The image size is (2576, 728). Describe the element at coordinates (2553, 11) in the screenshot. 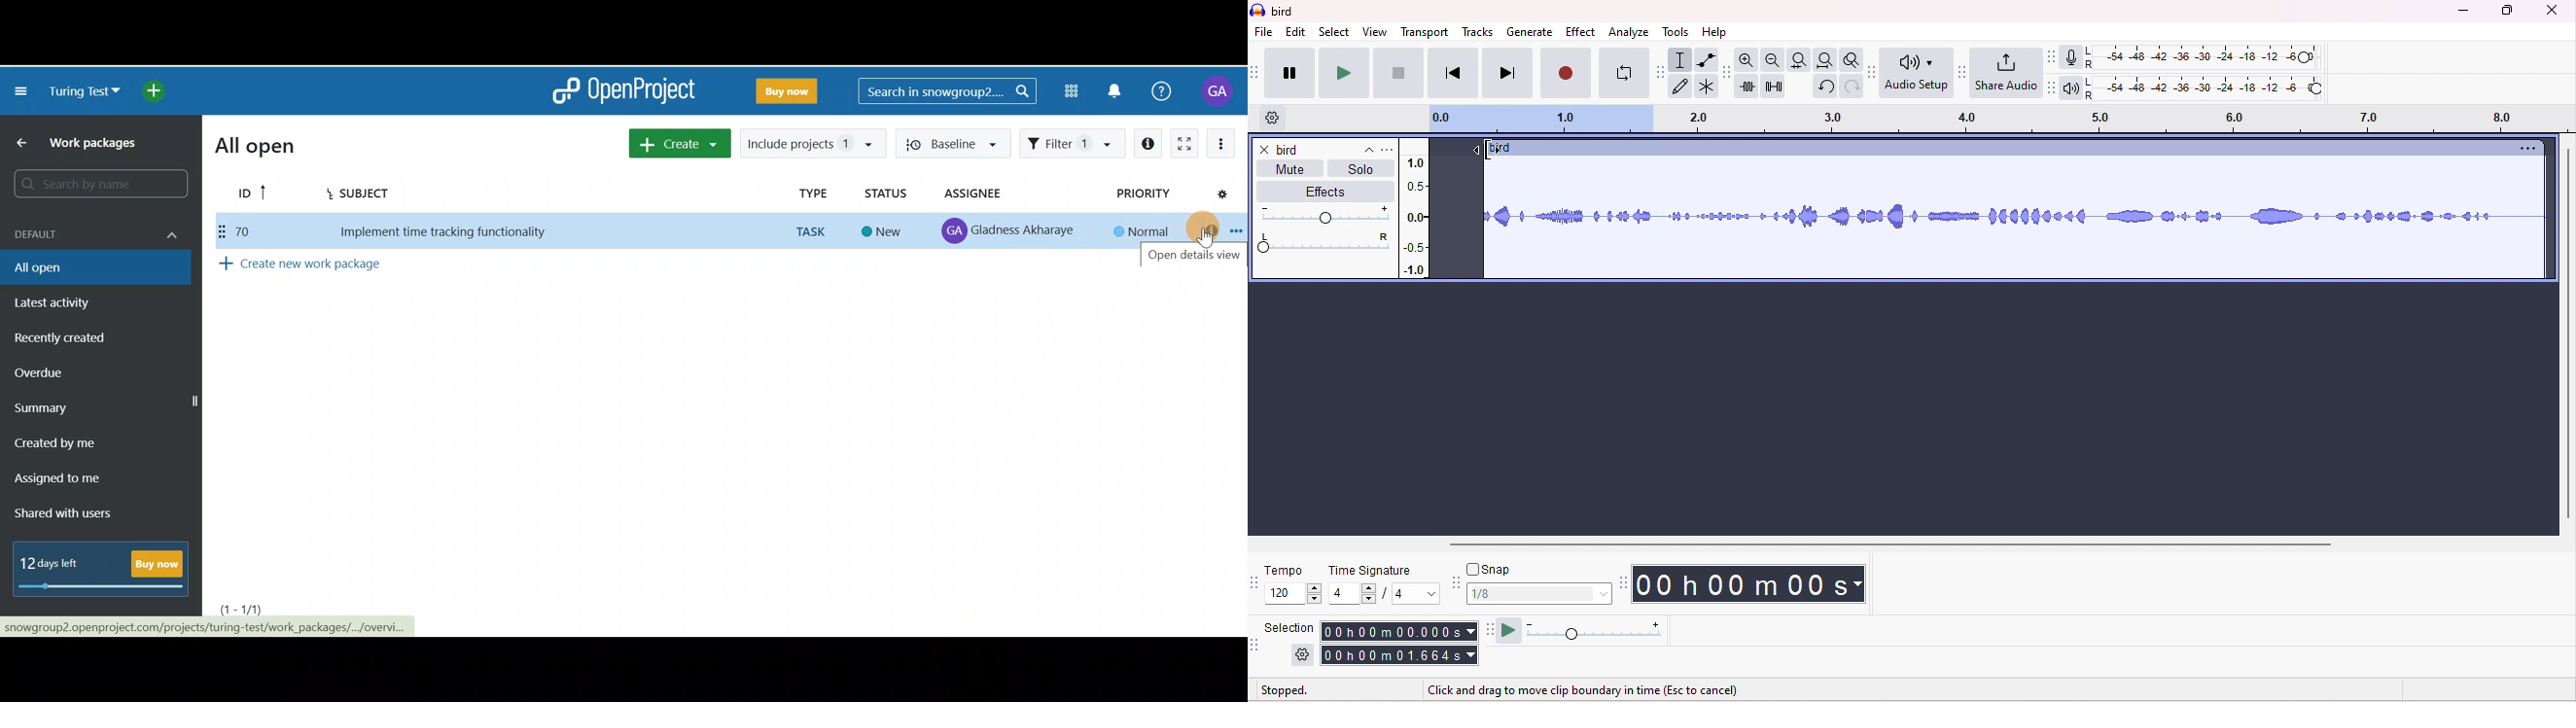

I see `close` at that location.